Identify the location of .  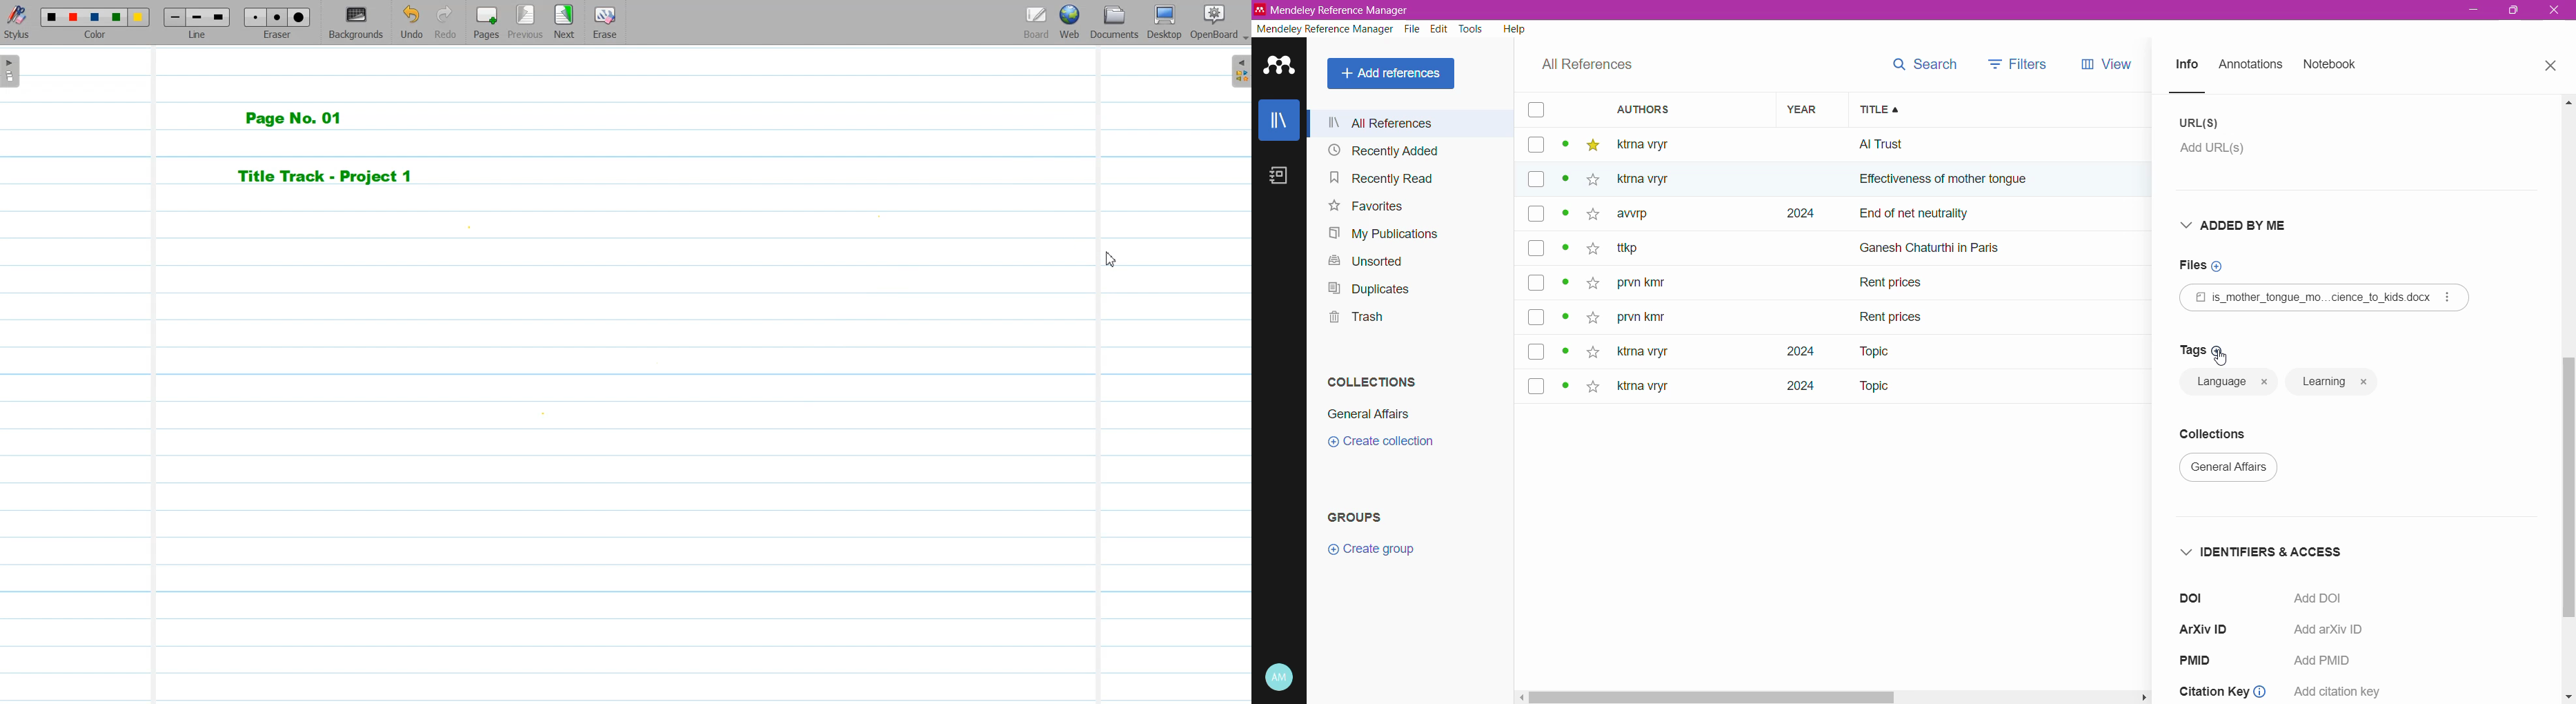
(1652, 179).